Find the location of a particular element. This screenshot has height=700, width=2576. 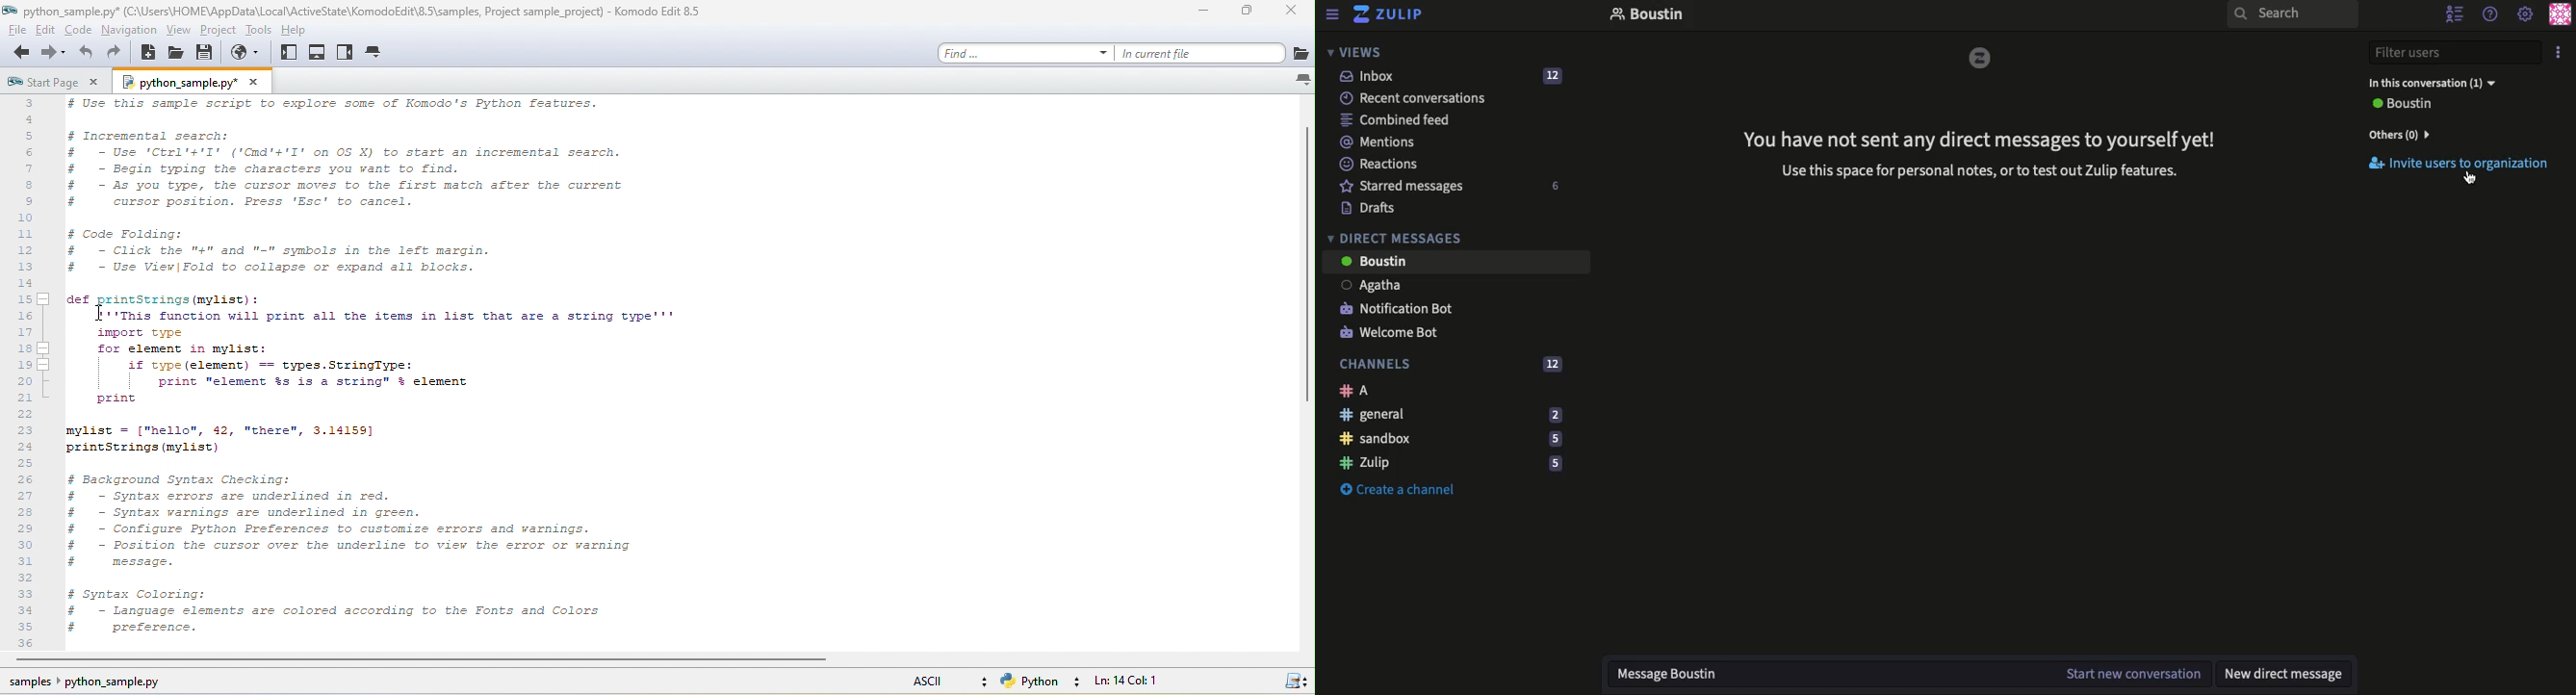

User 1 is located at coordinates (1361, 287).